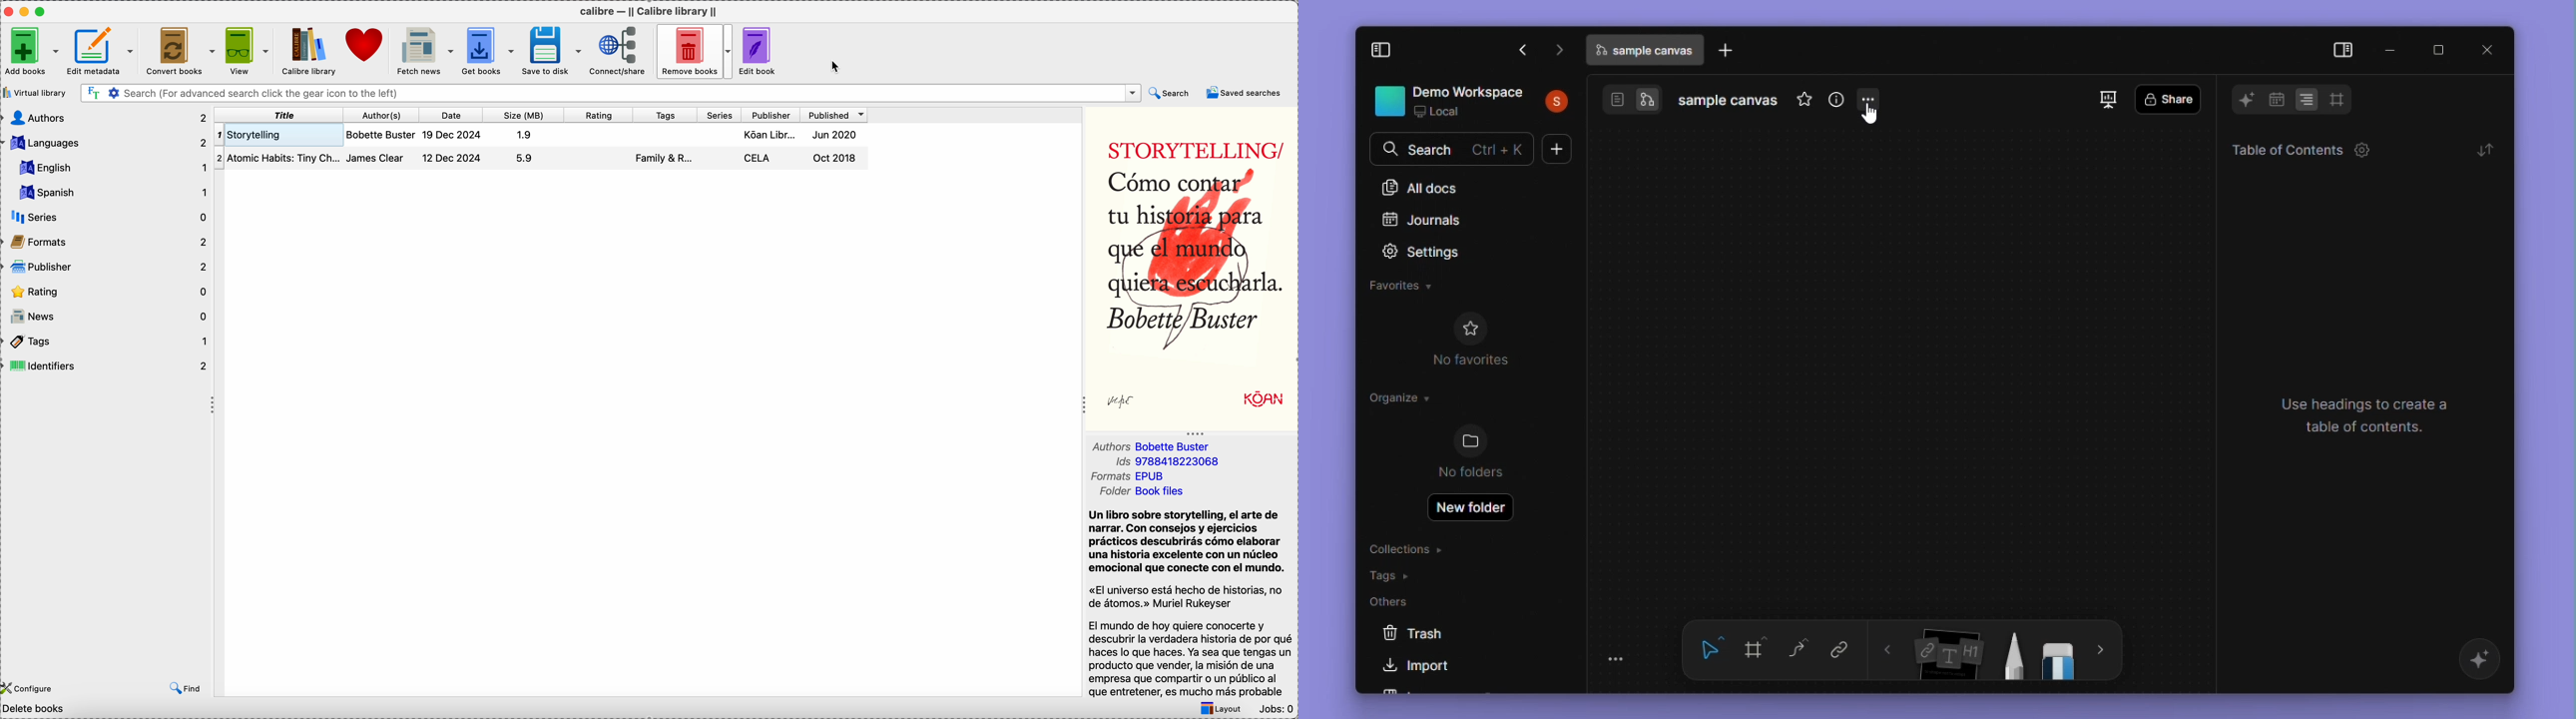 Image resolution: width=2576 pixels, height=728 pixels. I want to click on Ids 9788418223068, so click(1164, 461).